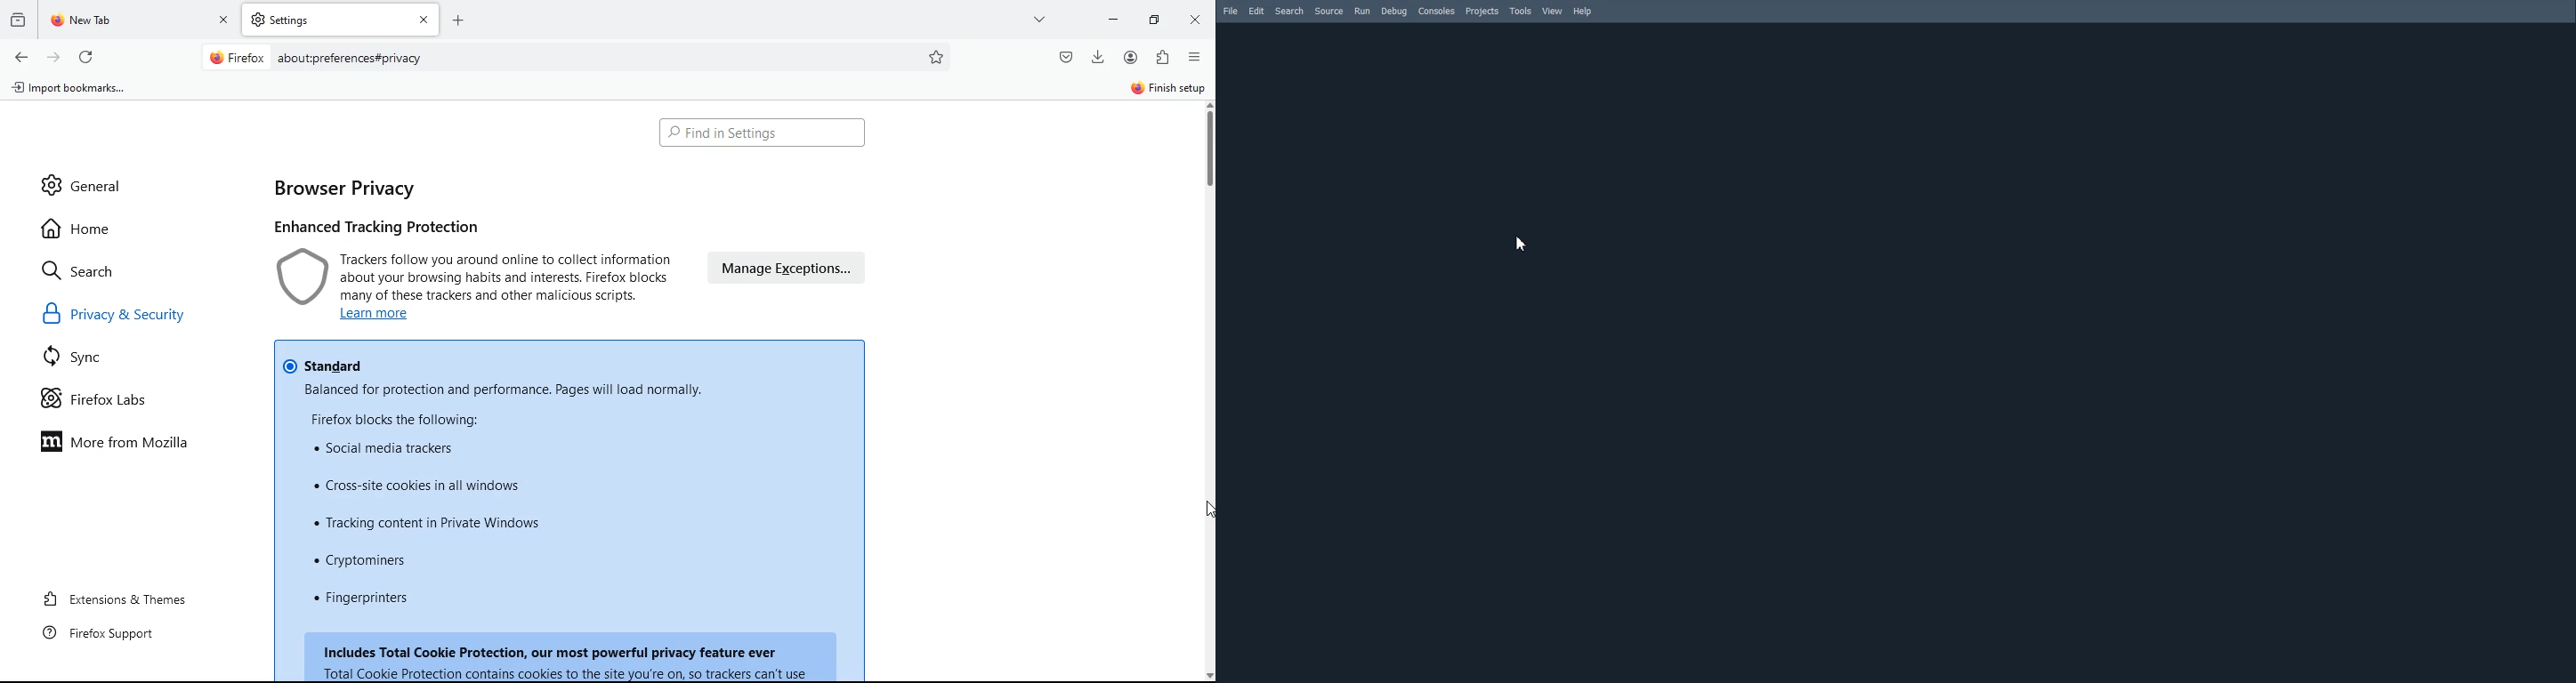 This screenshot has width=2576, height=700. What do you see at coordinates (323, 366) in the screenshot?
I see `standard` at bounding box center [323, 366].